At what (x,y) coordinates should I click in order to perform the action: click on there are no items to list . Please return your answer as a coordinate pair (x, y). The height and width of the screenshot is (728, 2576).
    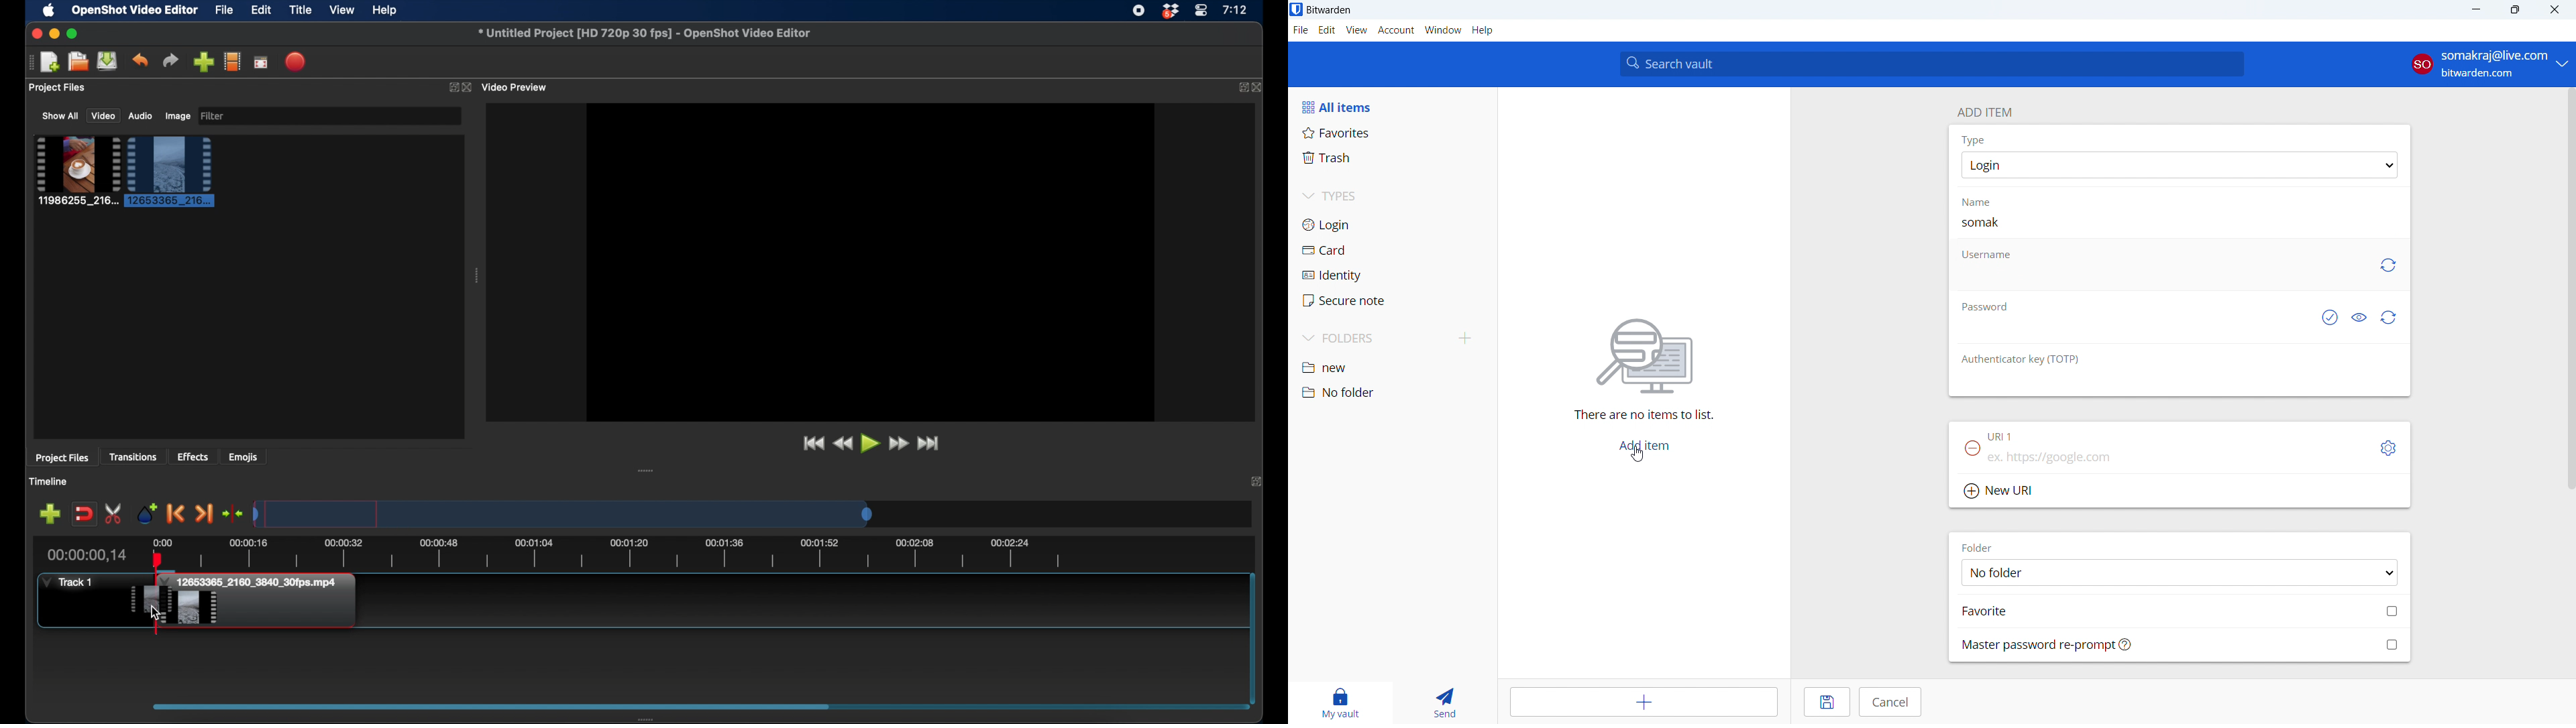
    Looking at the image, I should click on (1640, 416).